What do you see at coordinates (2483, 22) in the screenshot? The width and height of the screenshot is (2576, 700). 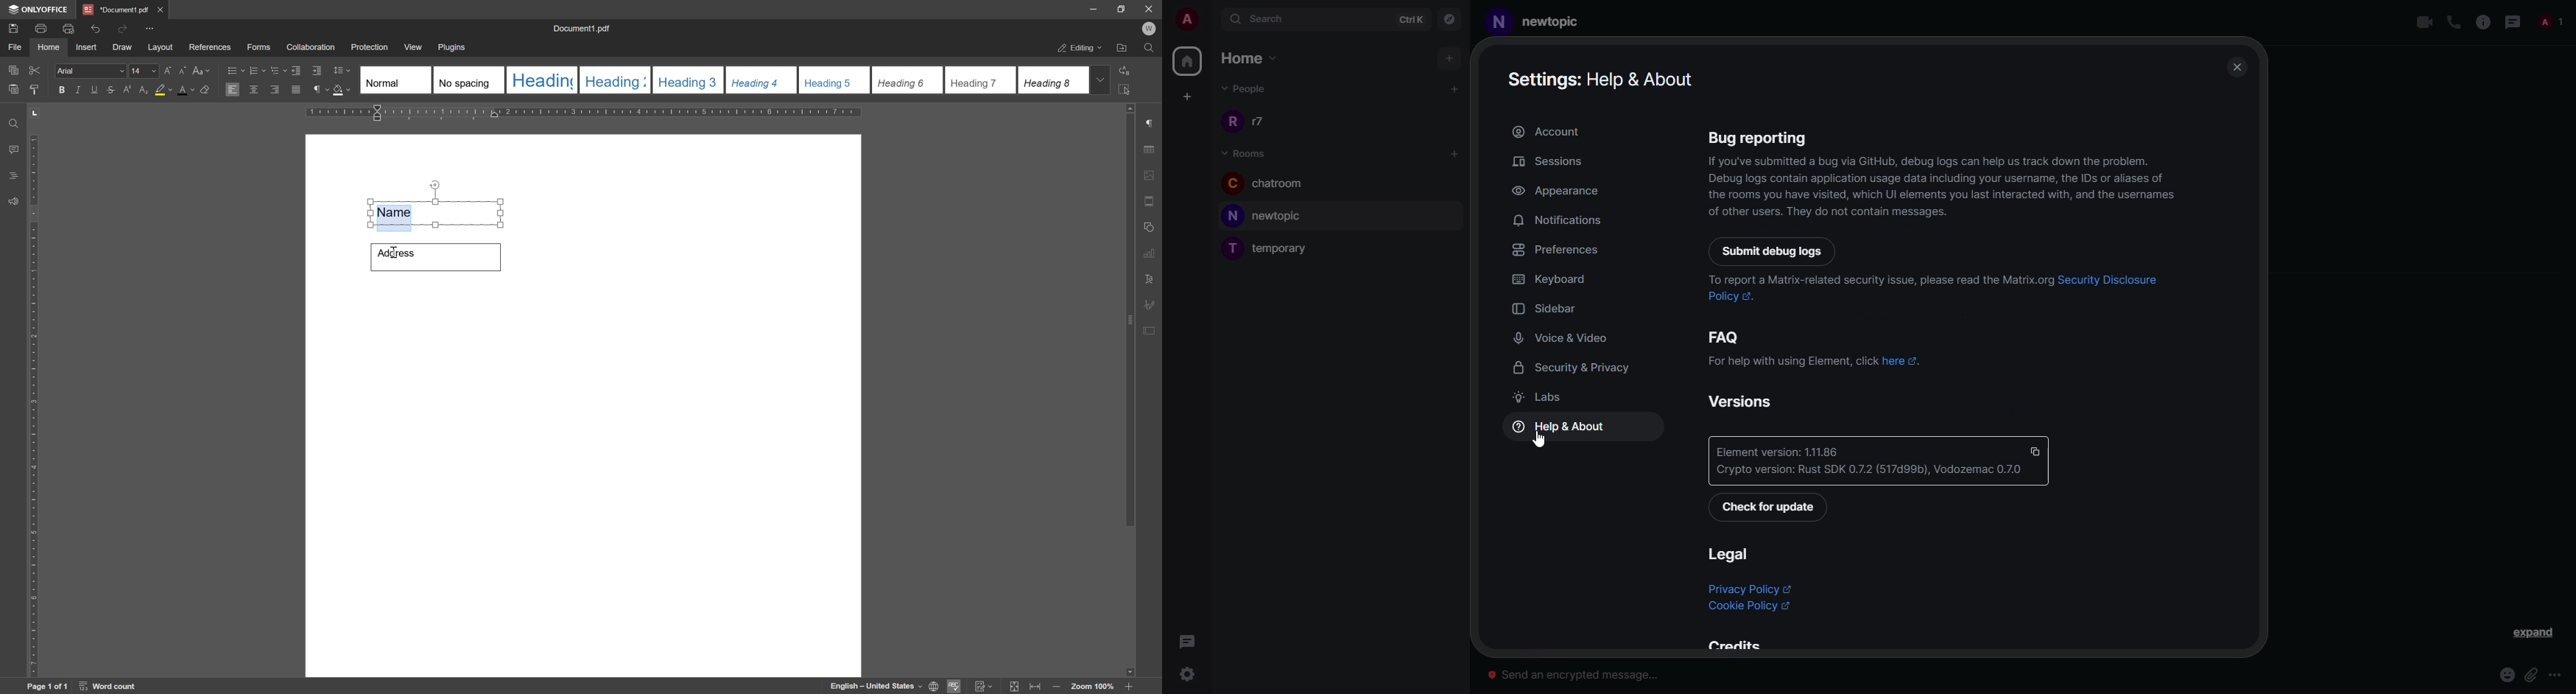 I see `info` at bounding box center [2483, 22].